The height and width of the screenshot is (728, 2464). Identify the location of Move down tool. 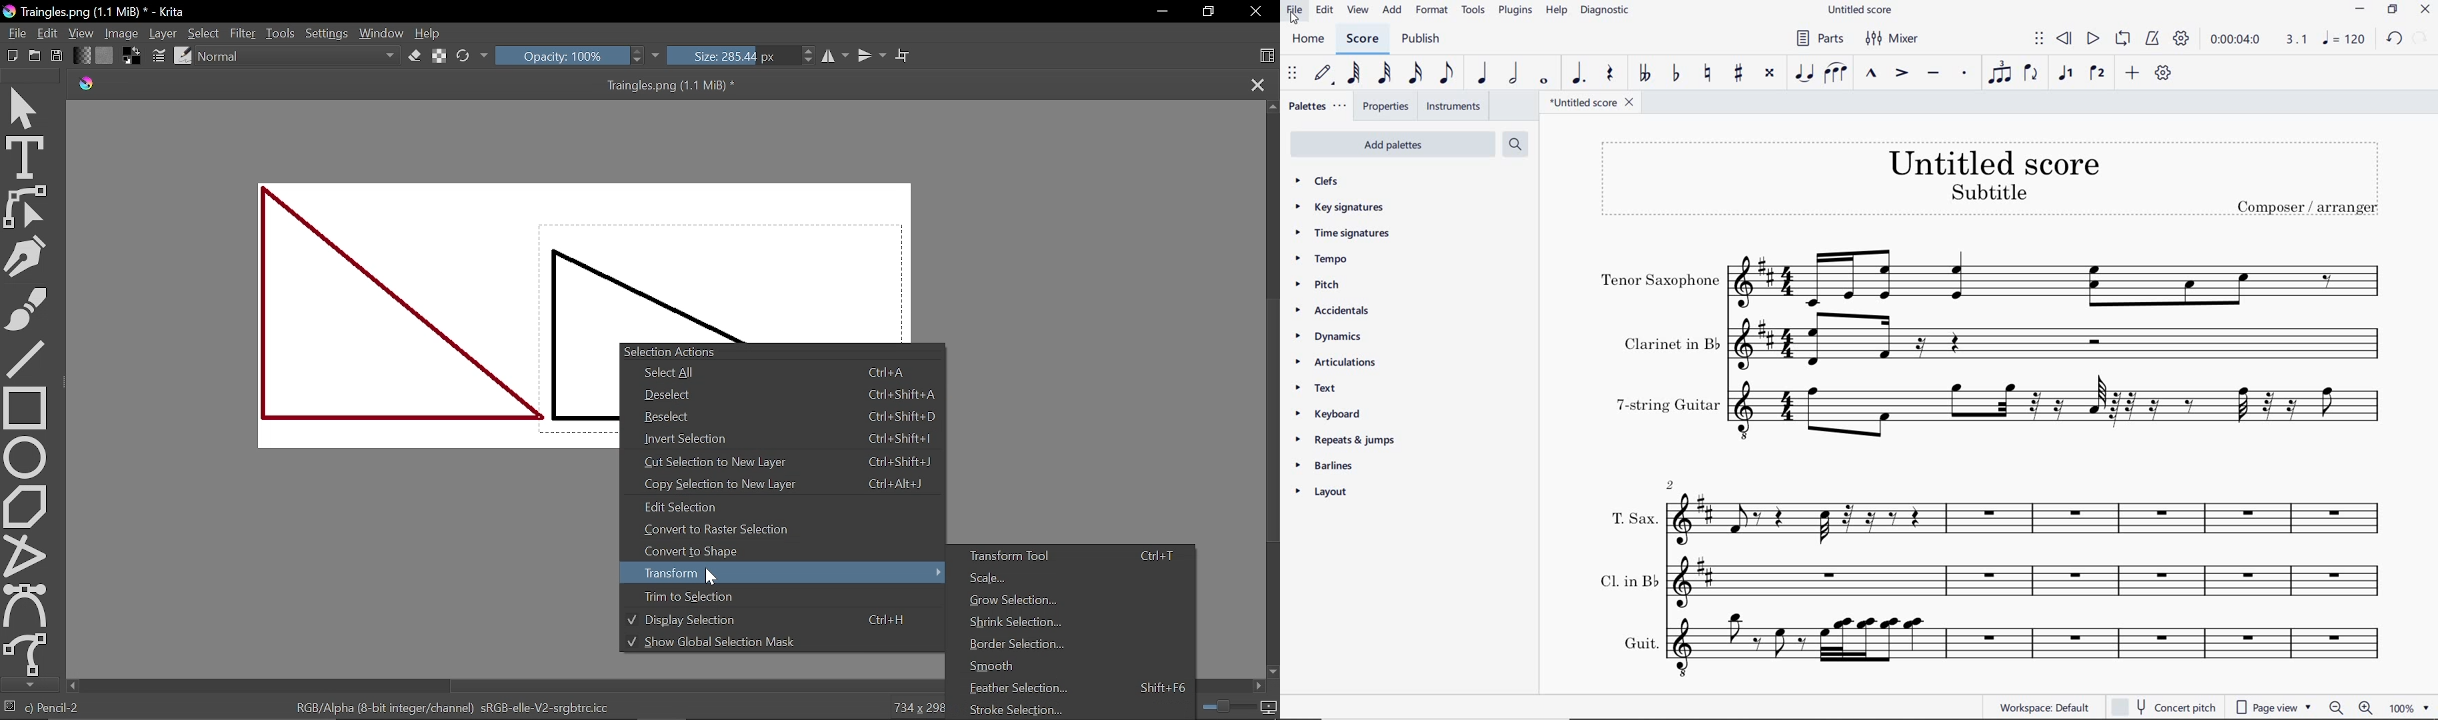
(27, 685).